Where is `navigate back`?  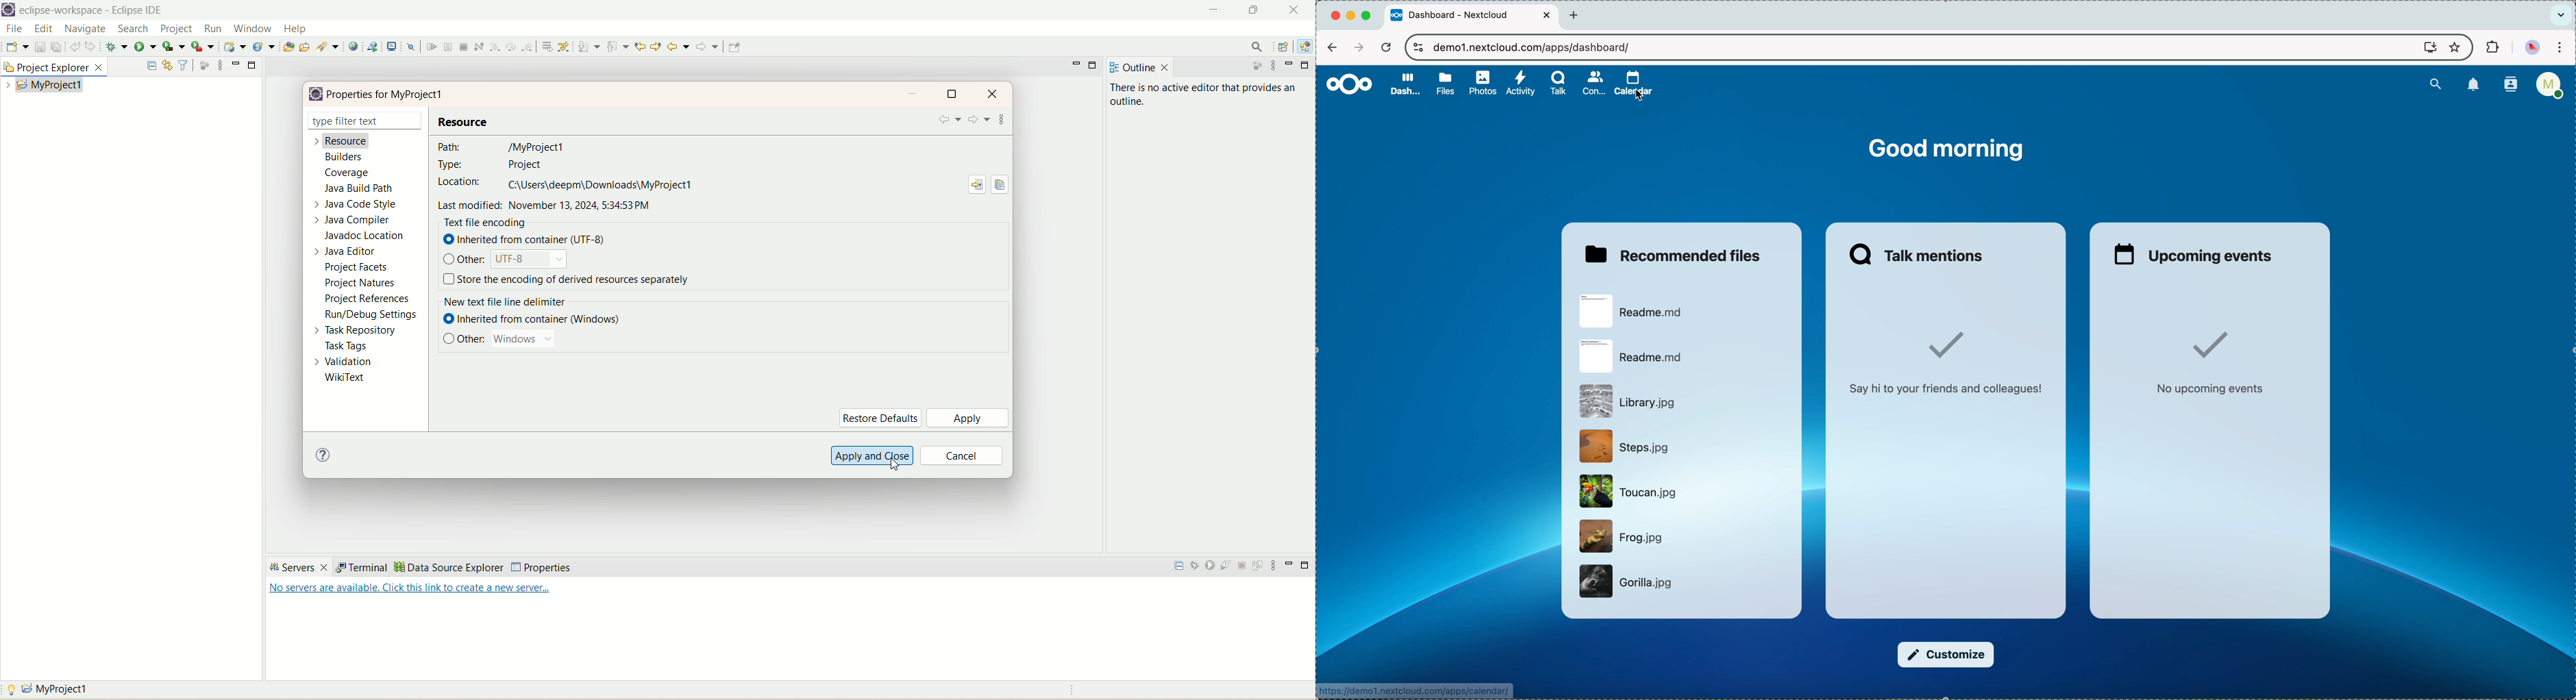
navigate back is located at coordinates (1332, 47).